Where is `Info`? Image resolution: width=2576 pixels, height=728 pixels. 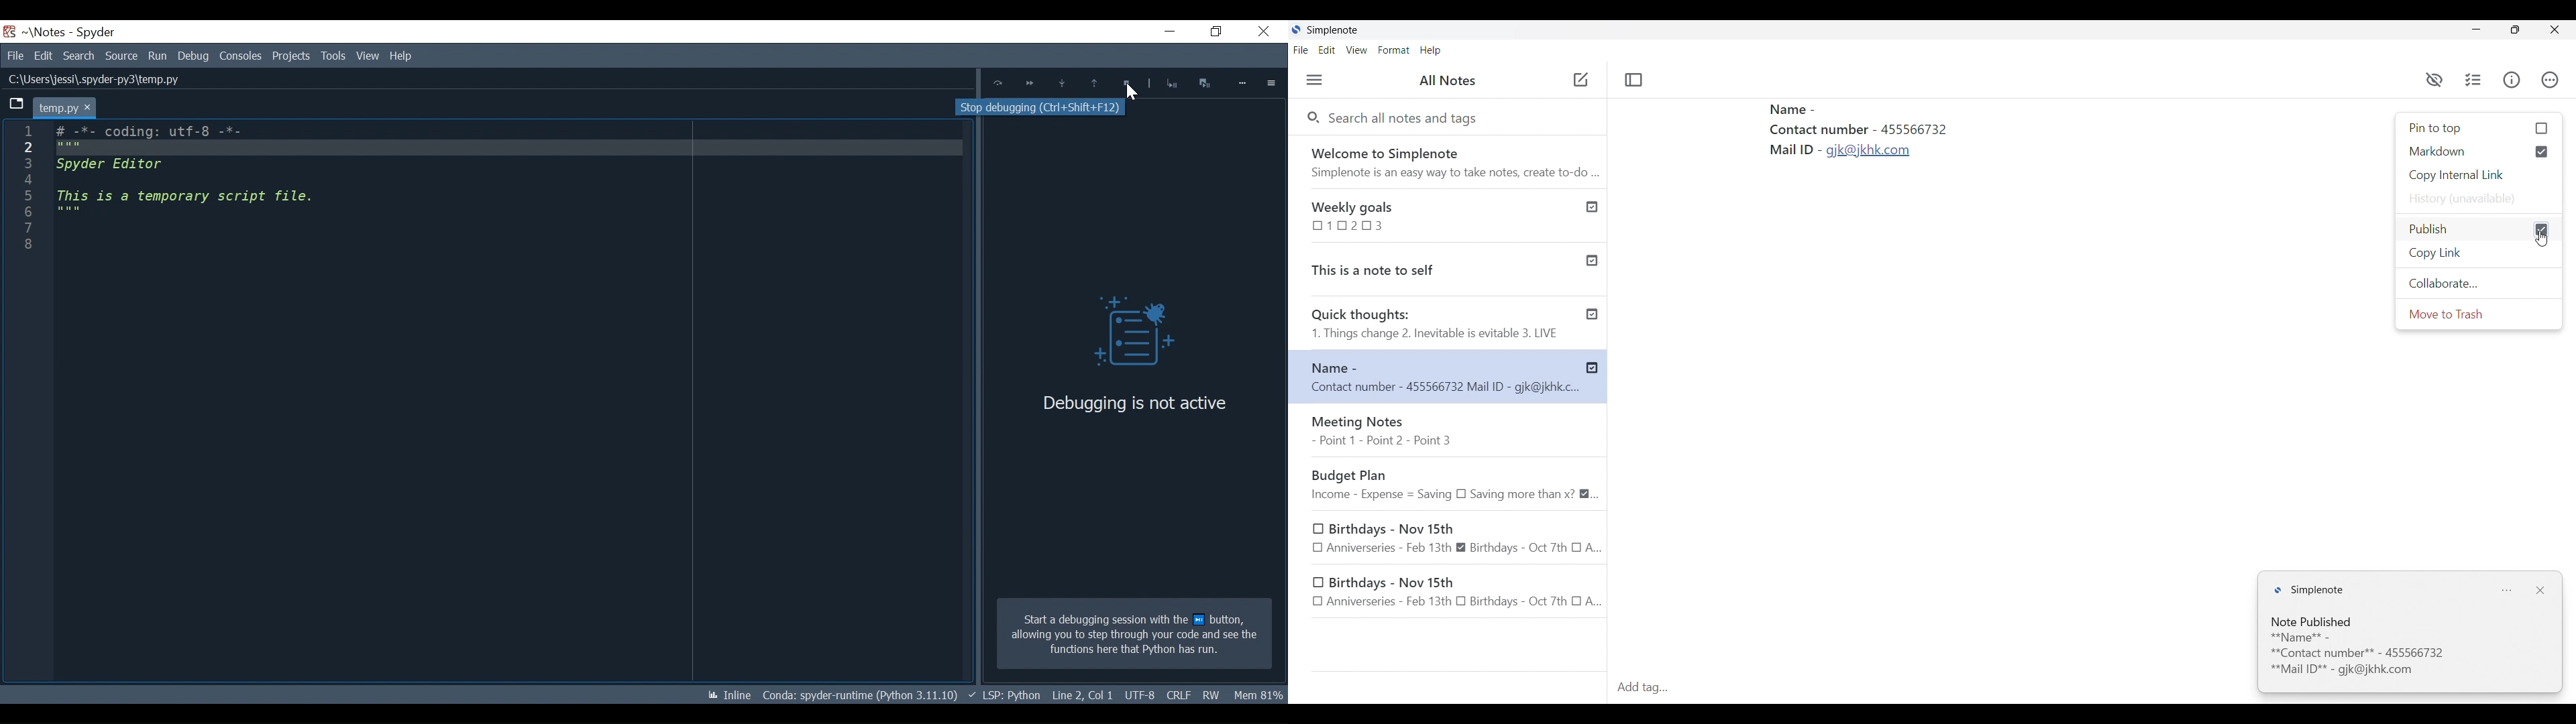 Info is located at coordinates (2512, 80).